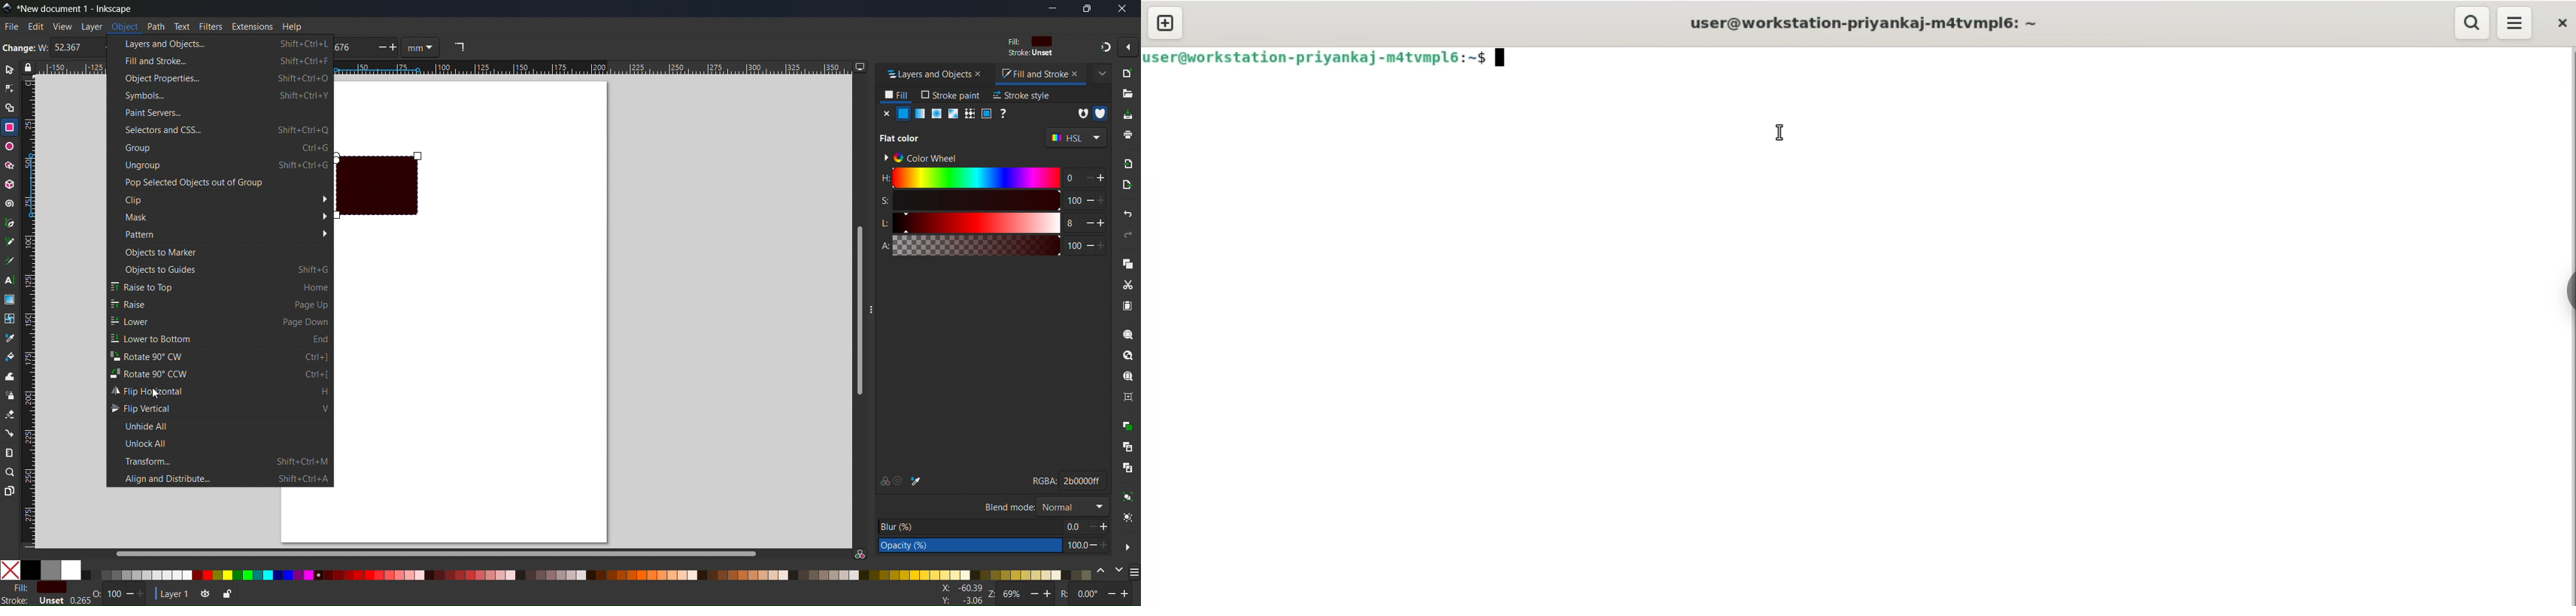 The image size is (2576, 616). Describe the element at coordinates (352, 48) in the screenshot. I see `Vertical radius of rounded corner 2.676` at that location.